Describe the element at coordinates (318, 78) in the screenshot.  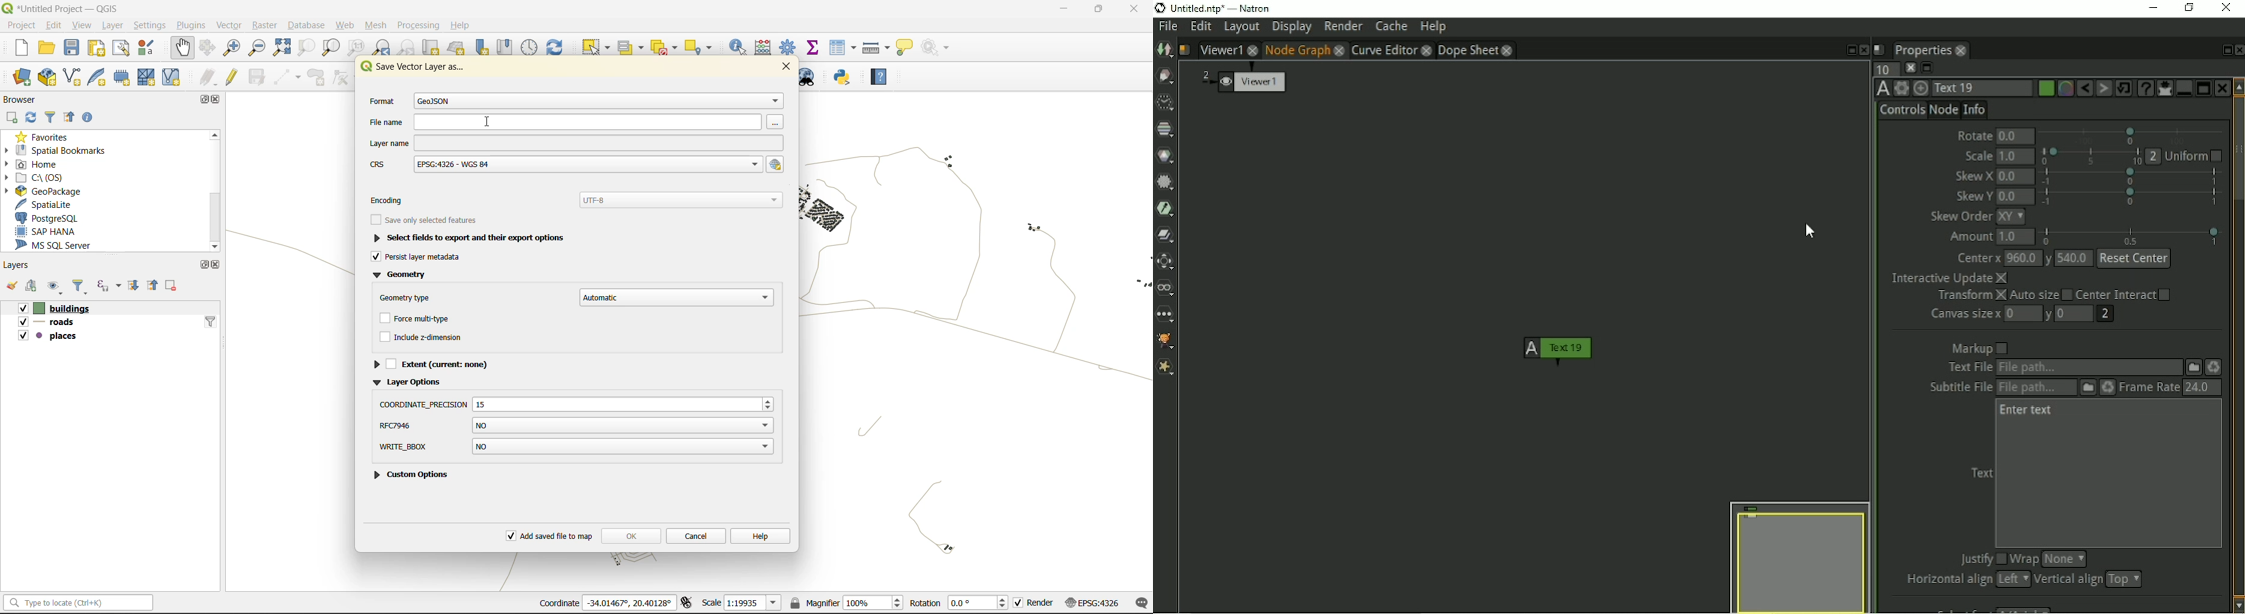
I see `add polygon` at that location.